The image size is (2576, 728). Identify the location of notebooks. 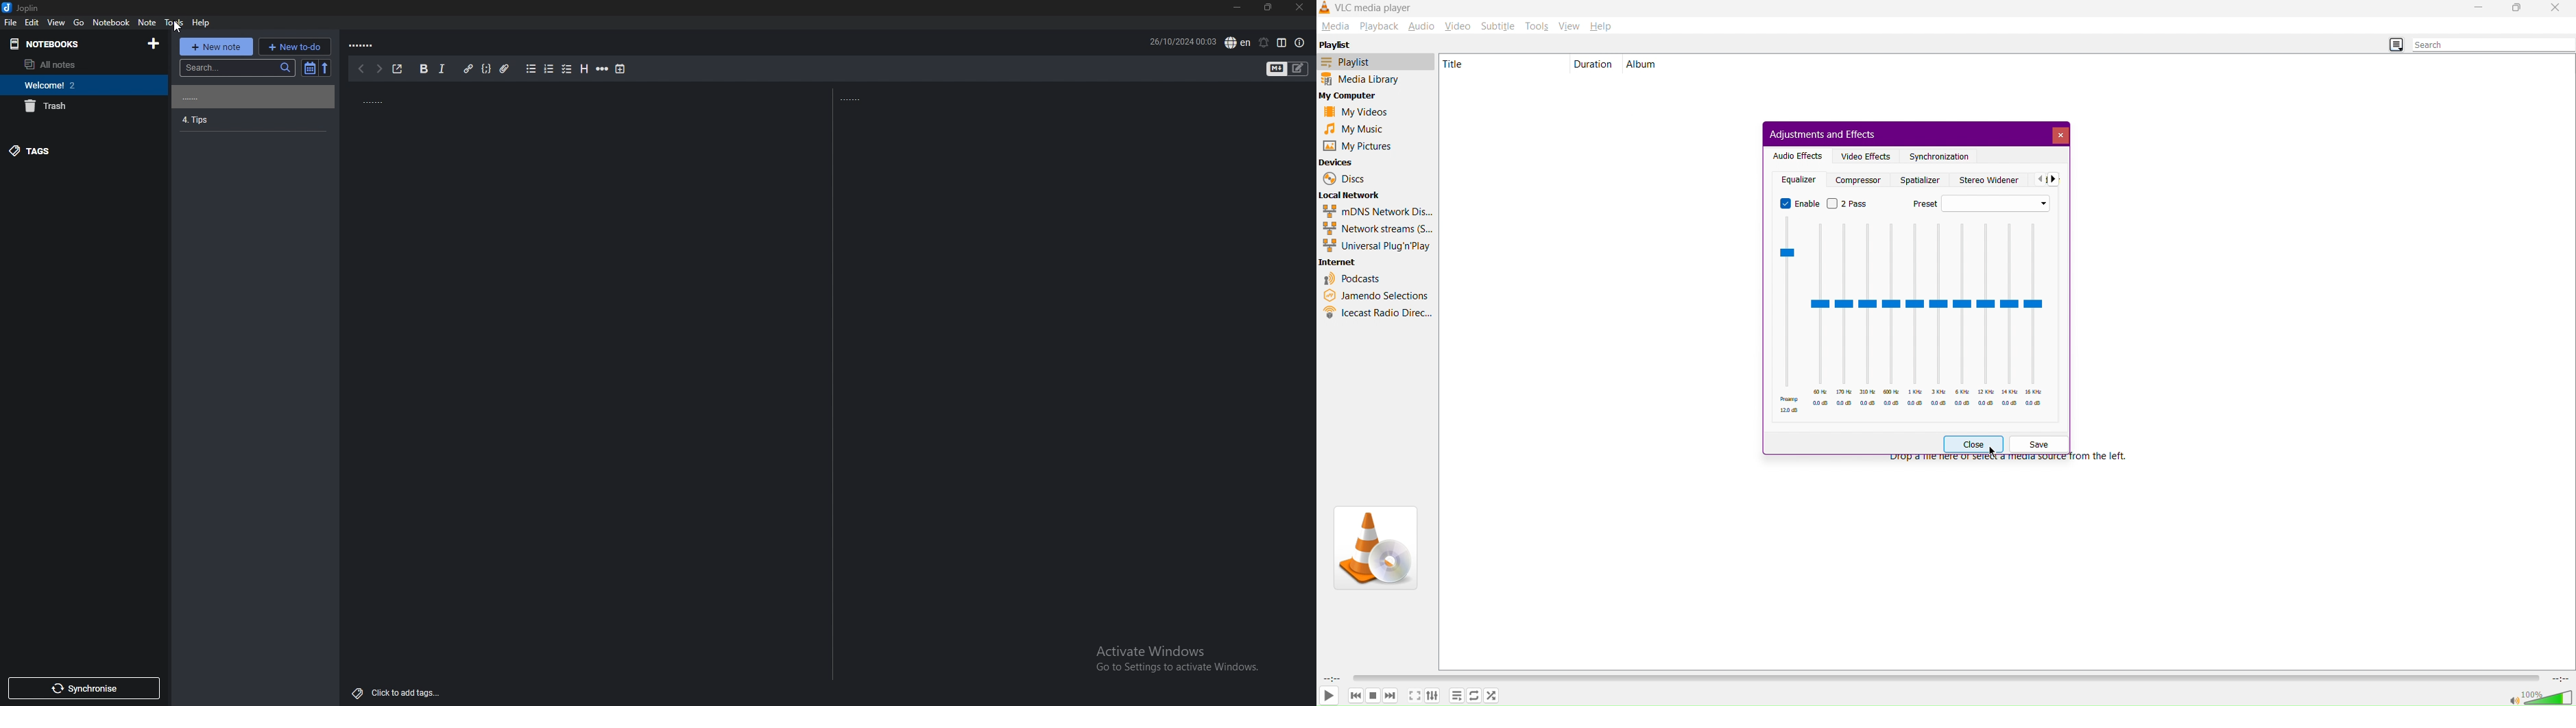
(65, 44).